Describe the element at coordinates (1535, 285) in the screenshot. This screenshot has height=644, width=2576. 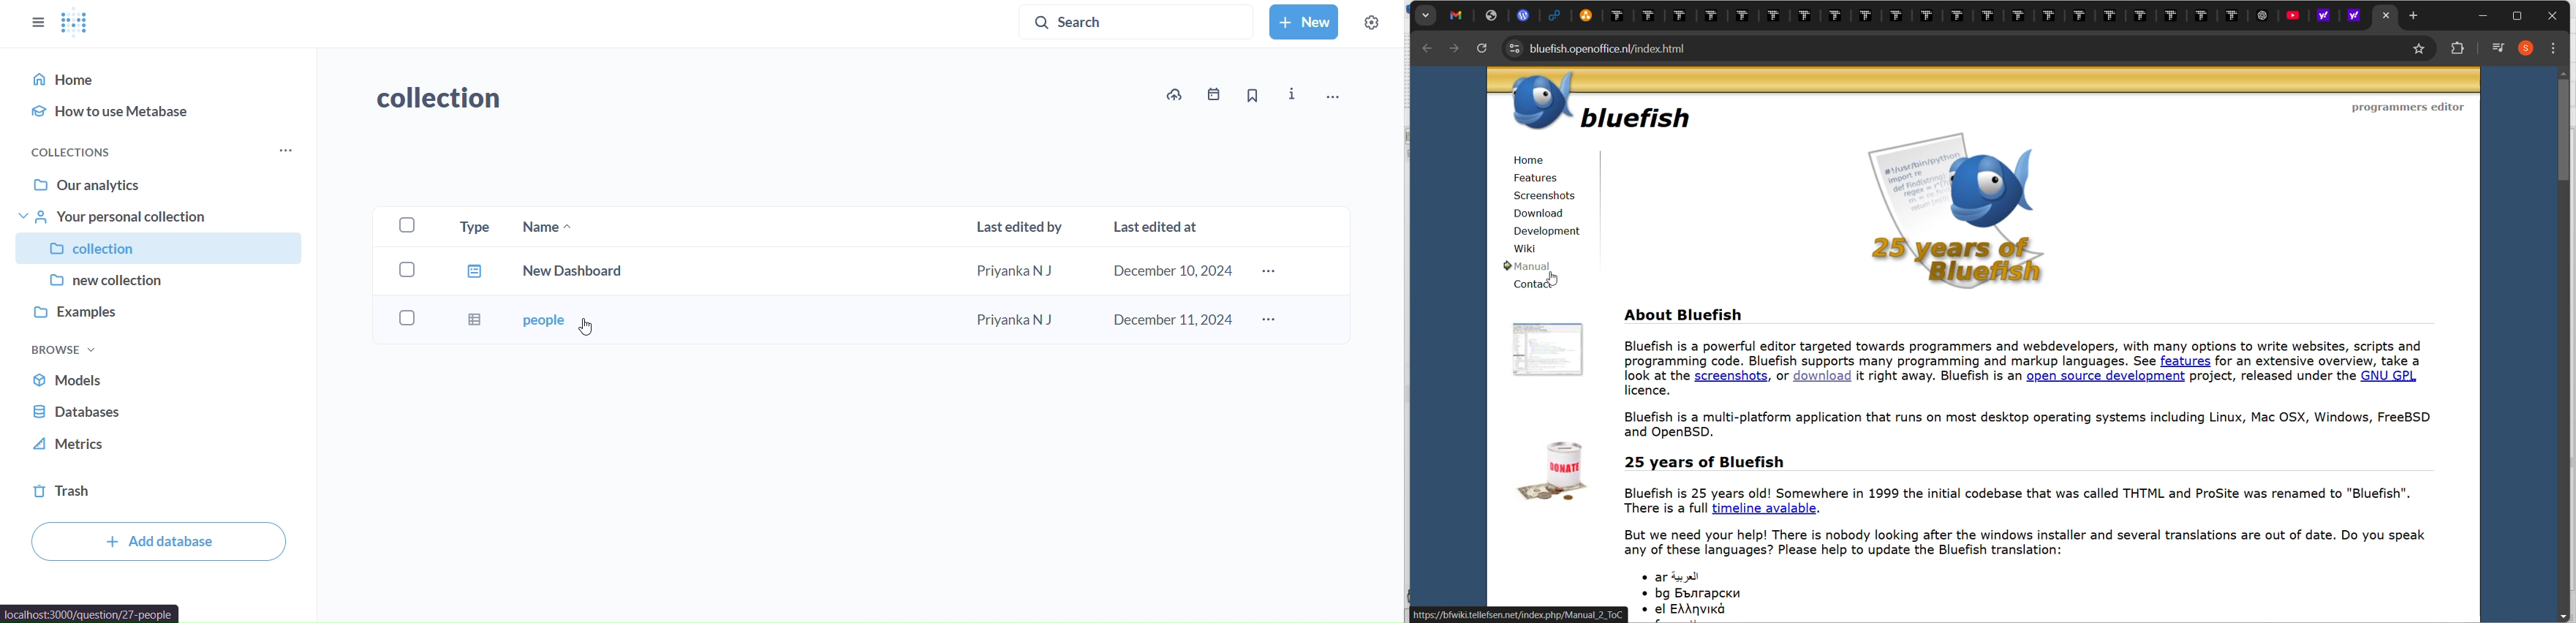
I see `contact` at that location.